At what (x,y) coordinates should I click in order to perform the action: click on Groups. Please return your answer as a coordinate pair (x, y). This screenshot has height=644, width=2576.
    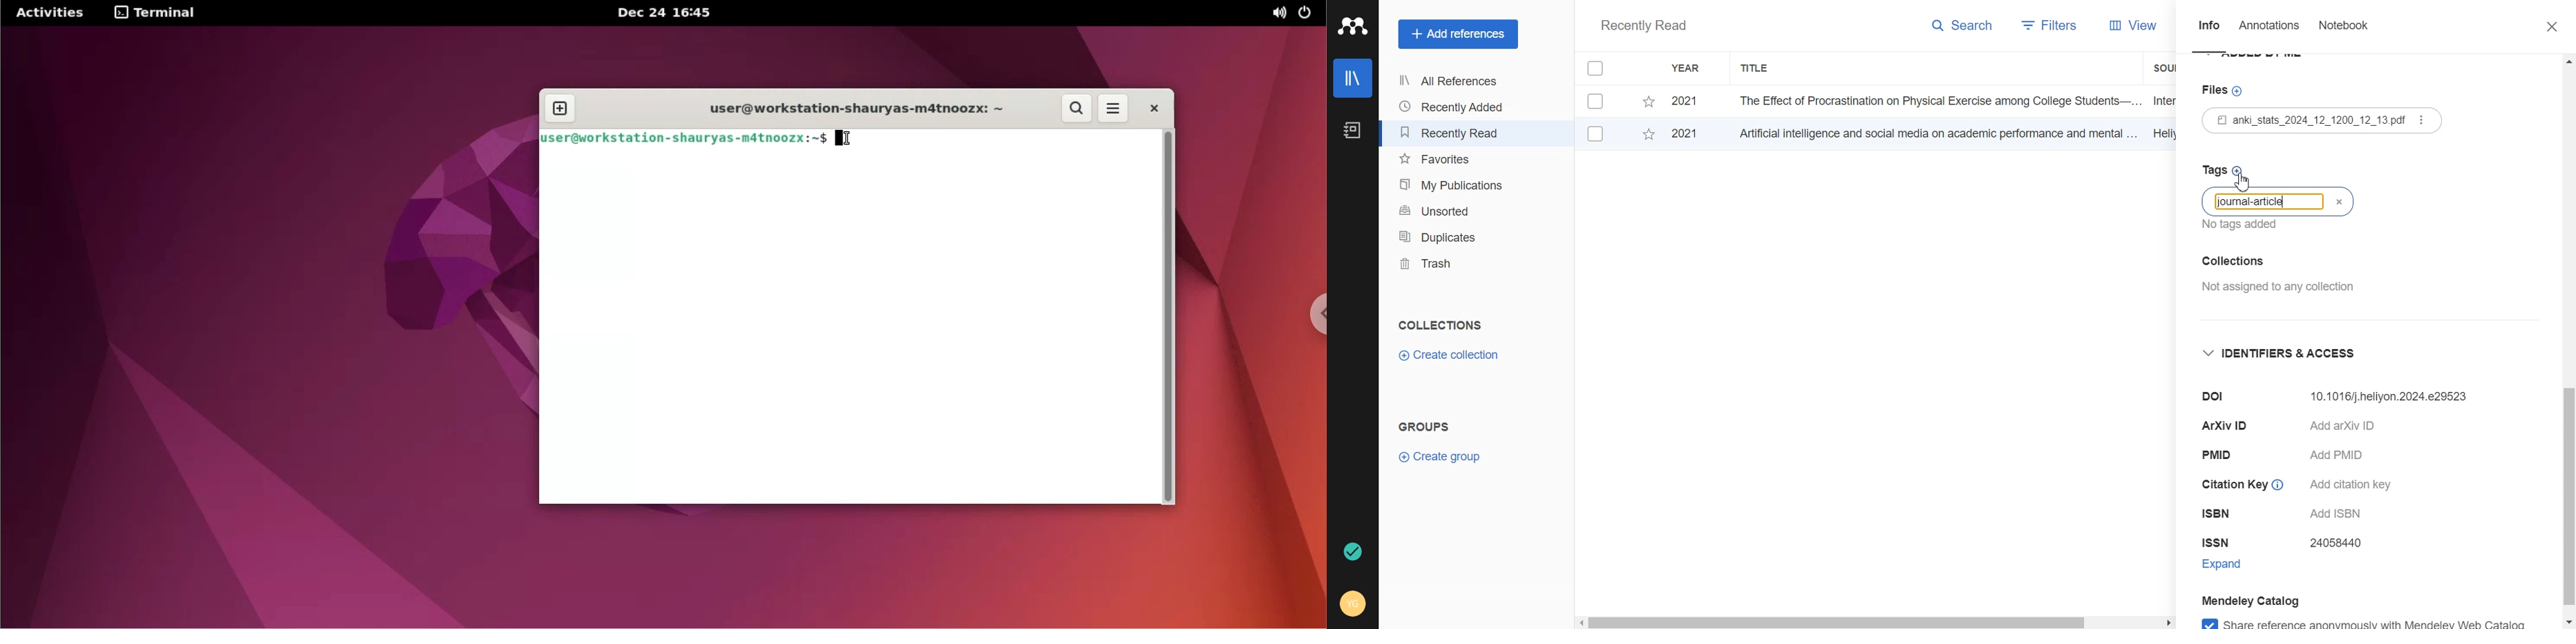
    Looking at the image, I should click on (1428, 426).